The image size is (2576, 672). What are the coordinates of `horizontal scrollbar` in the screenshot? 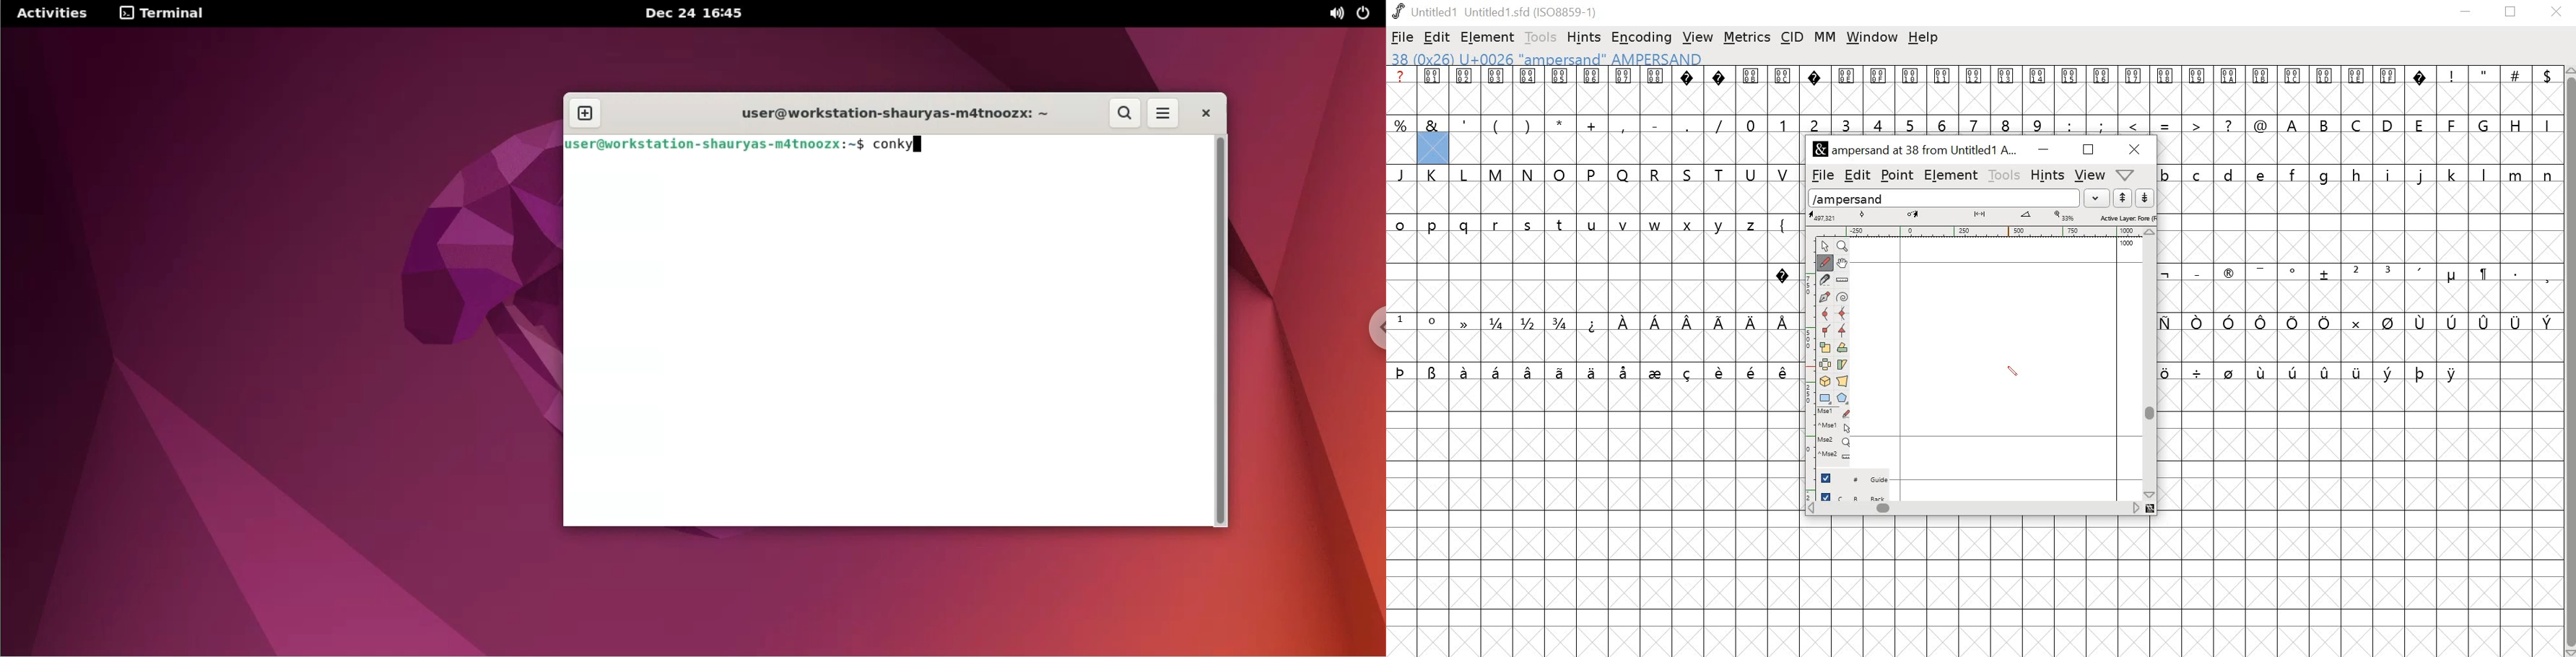 It's located at (1981, 509).